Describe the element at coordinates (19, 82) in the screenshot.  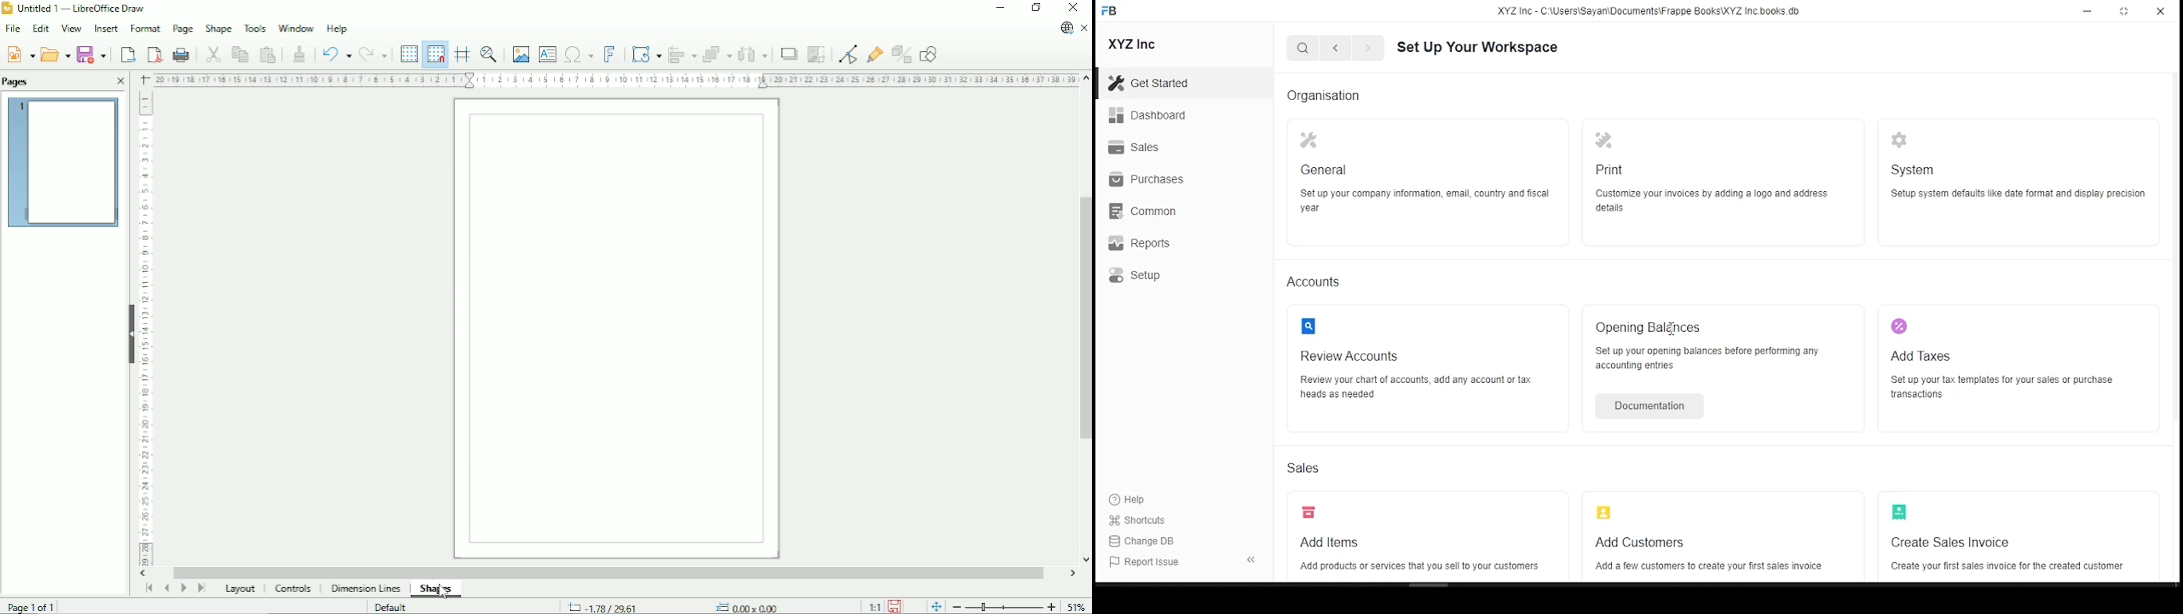
I see `Pages` at that location.